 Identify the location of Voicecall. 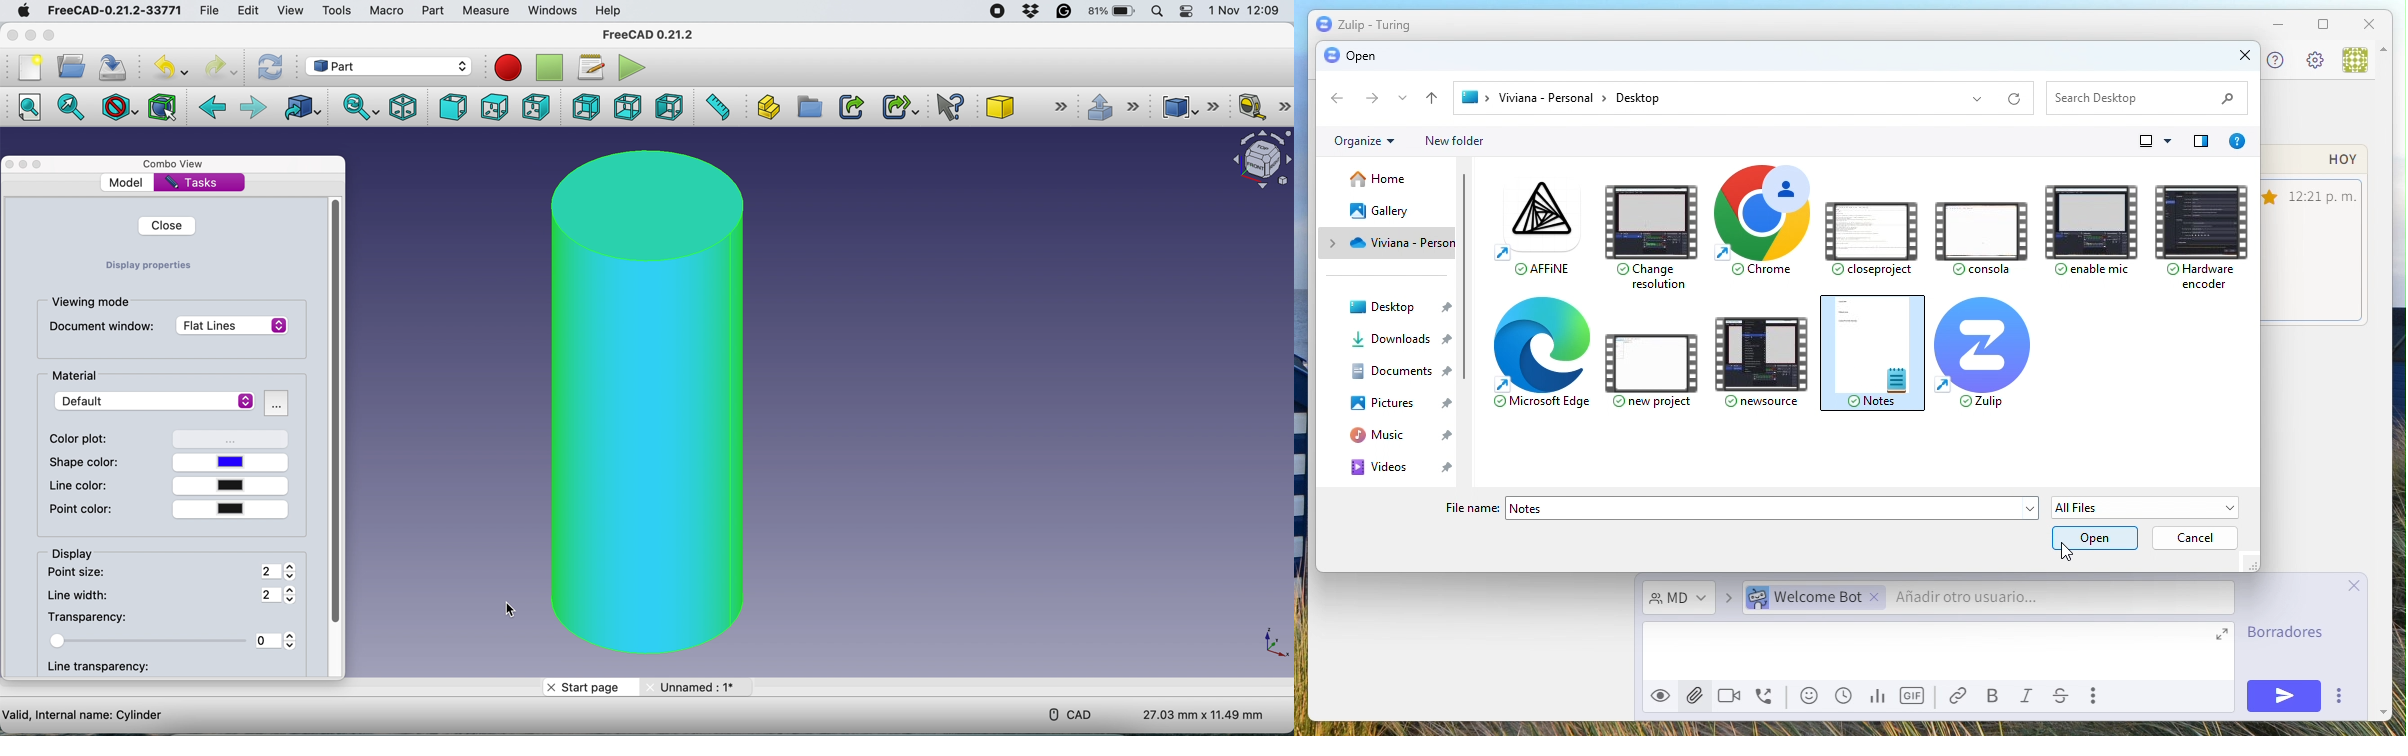
(1766, 698).